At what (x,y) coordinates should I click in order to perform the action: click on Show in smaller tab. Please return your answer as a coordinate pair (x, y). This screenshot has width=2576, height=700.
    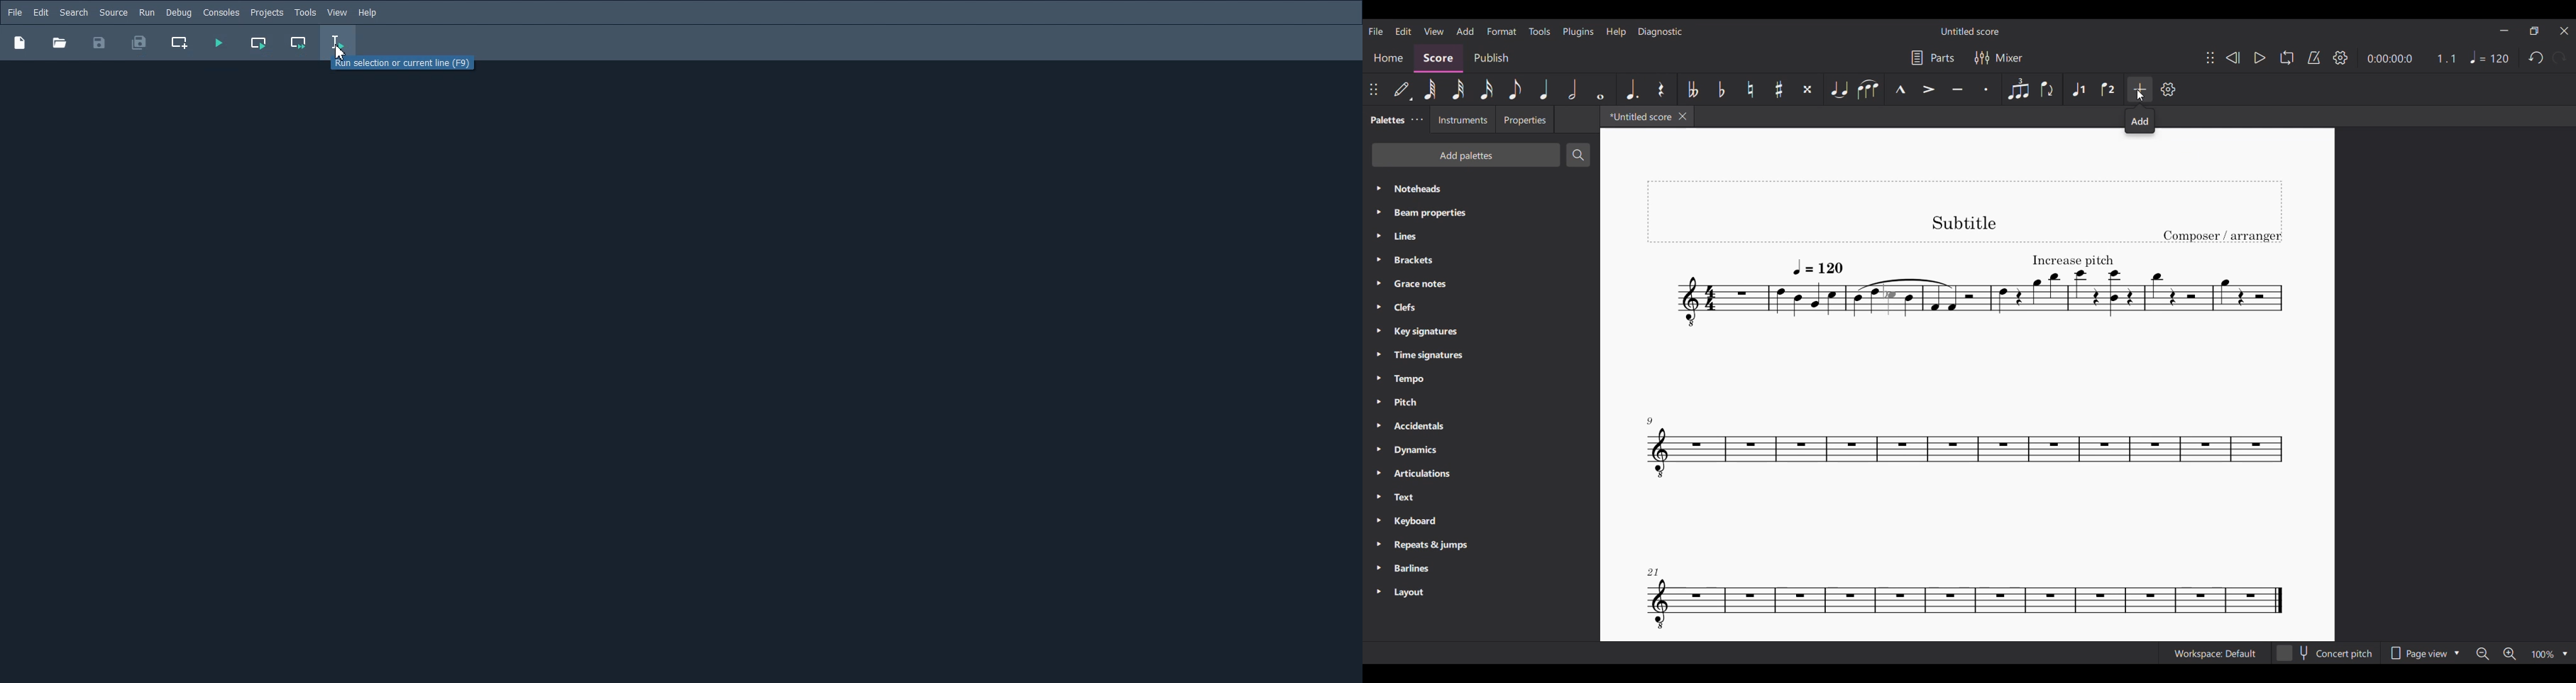
    Looking at the image, I should click on (2534, 31).